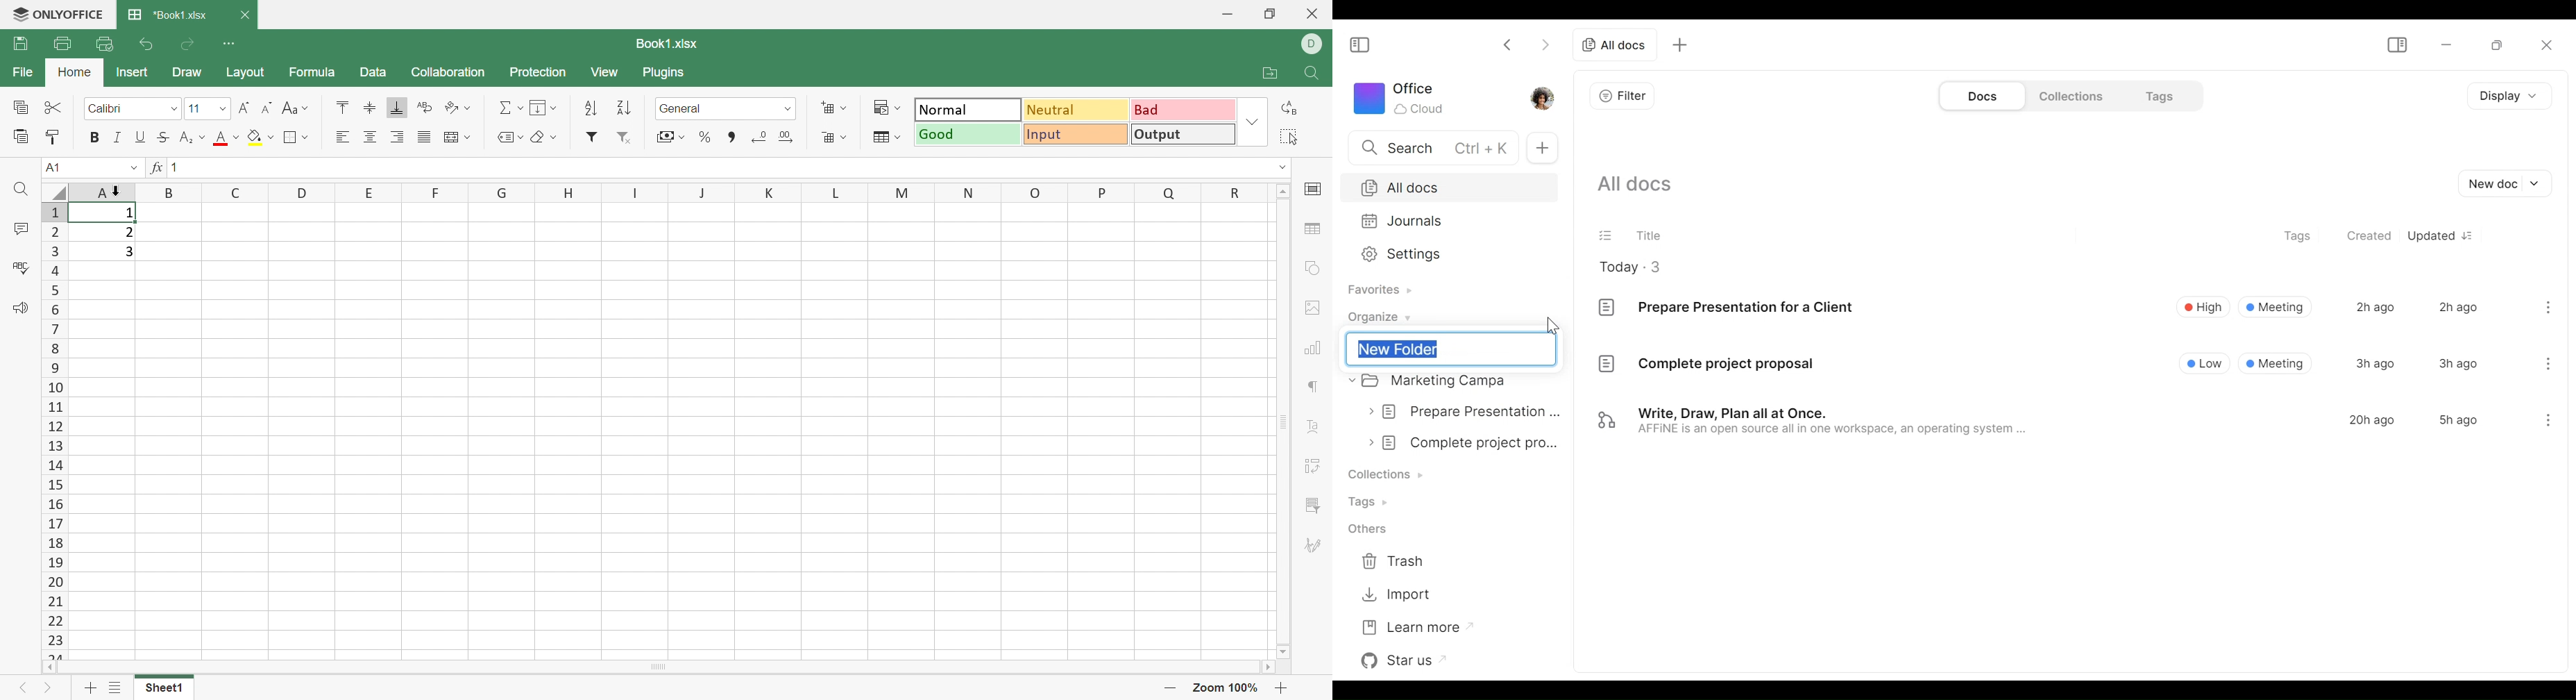 This screenshot has height=700, width=2576. Describe the element at coordinates (2546, 423) in the screenshot. I see `menu icon` at that location.